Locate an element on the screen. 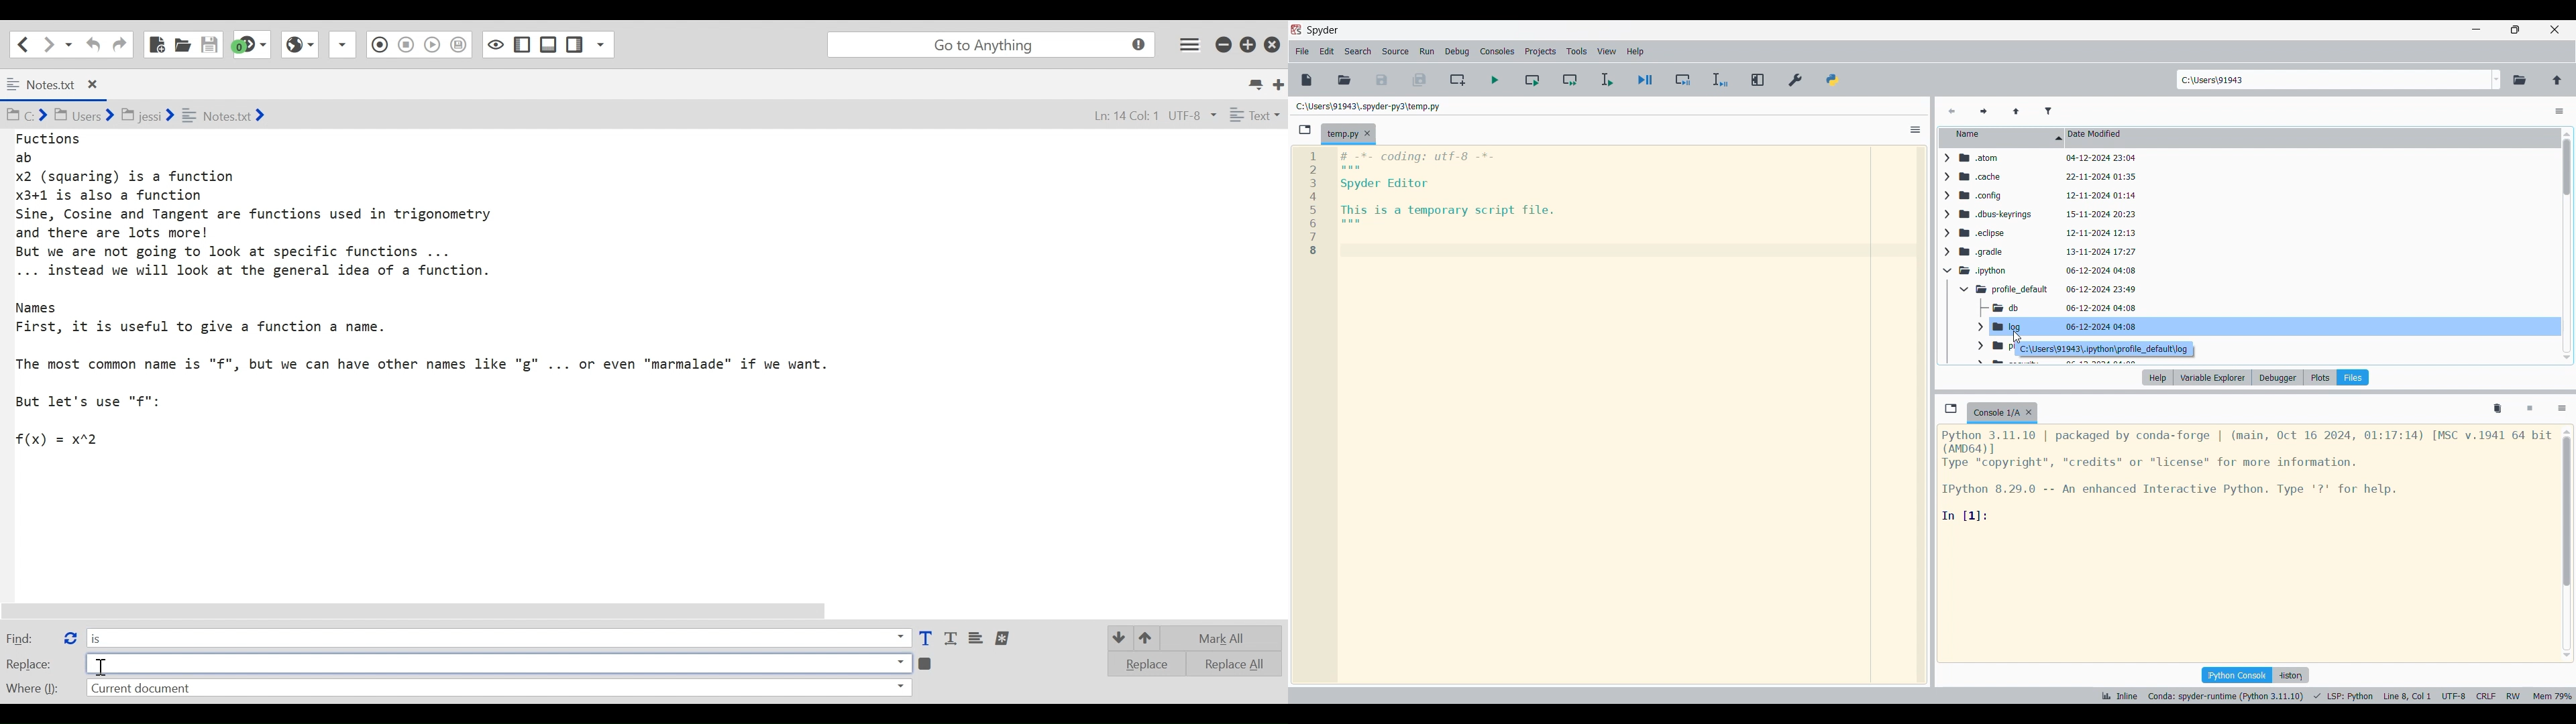  Options is located at coordinates (1916, 129).